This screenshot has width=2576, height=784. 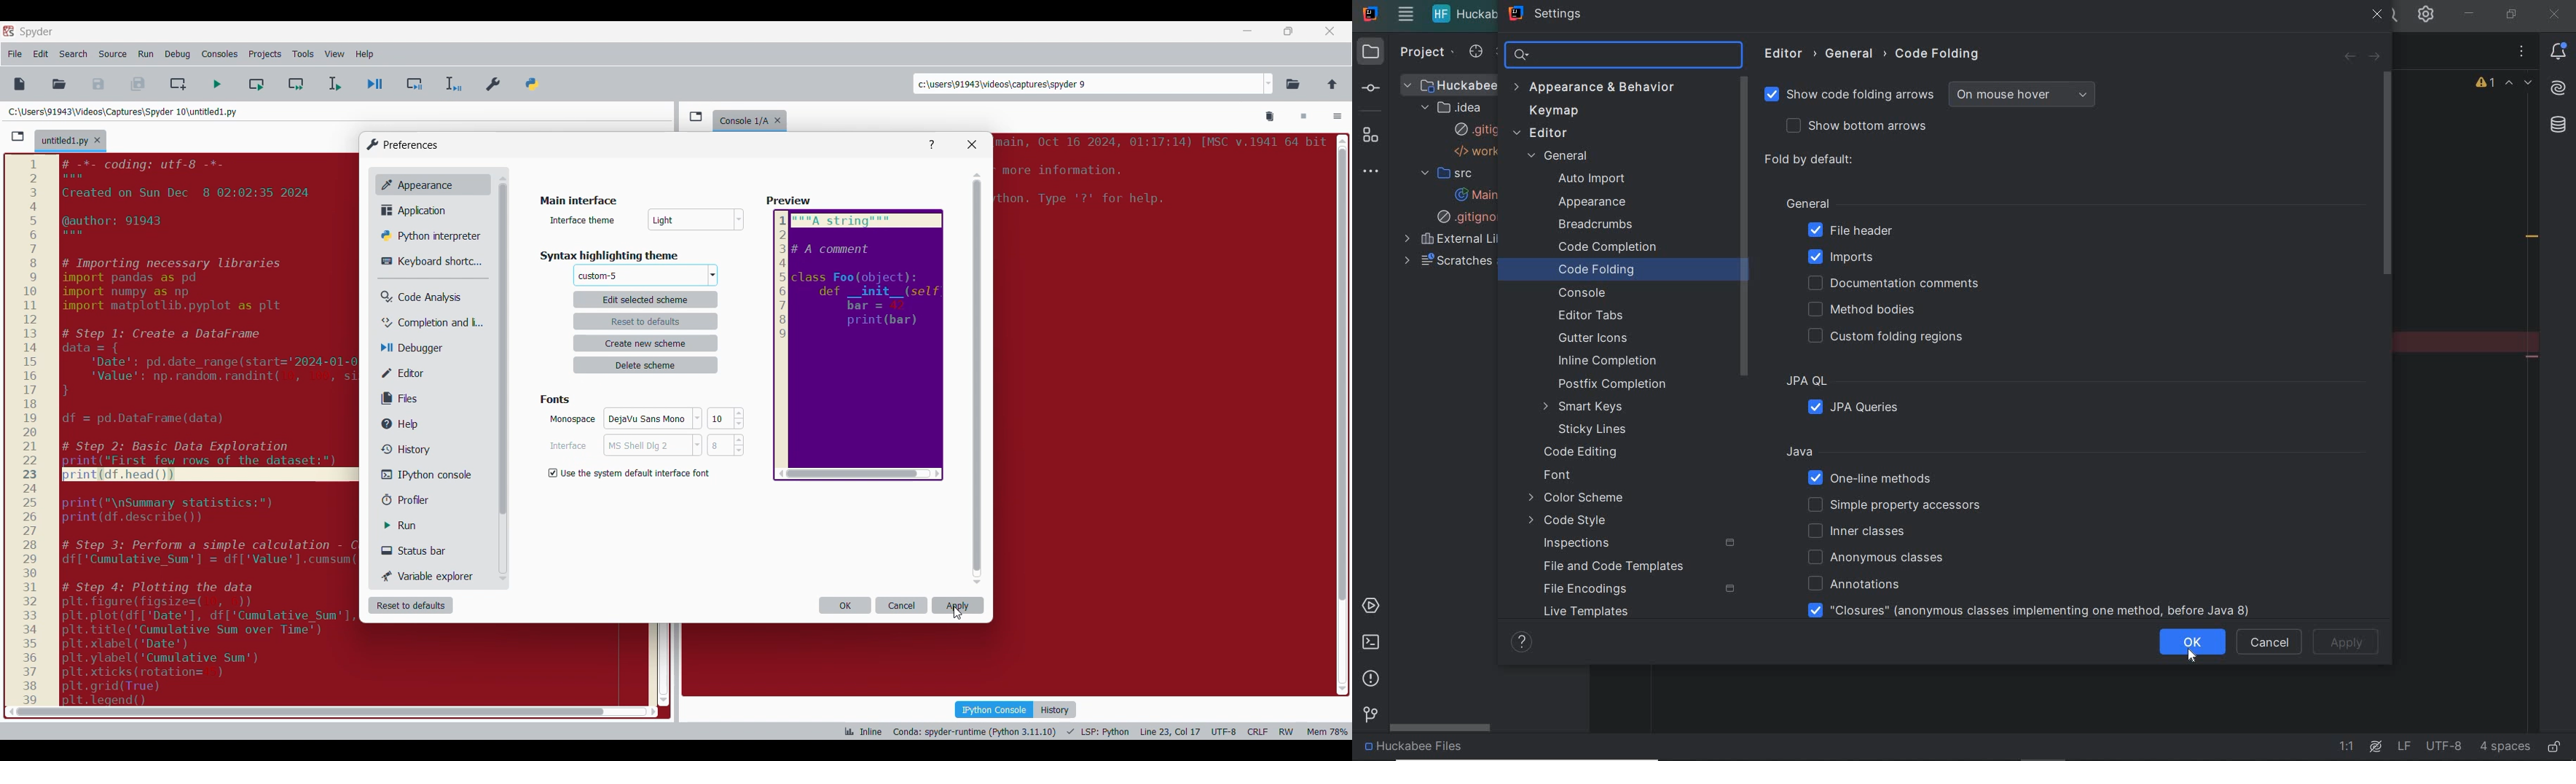 I want to click on OK, so click(x=845, y=605).